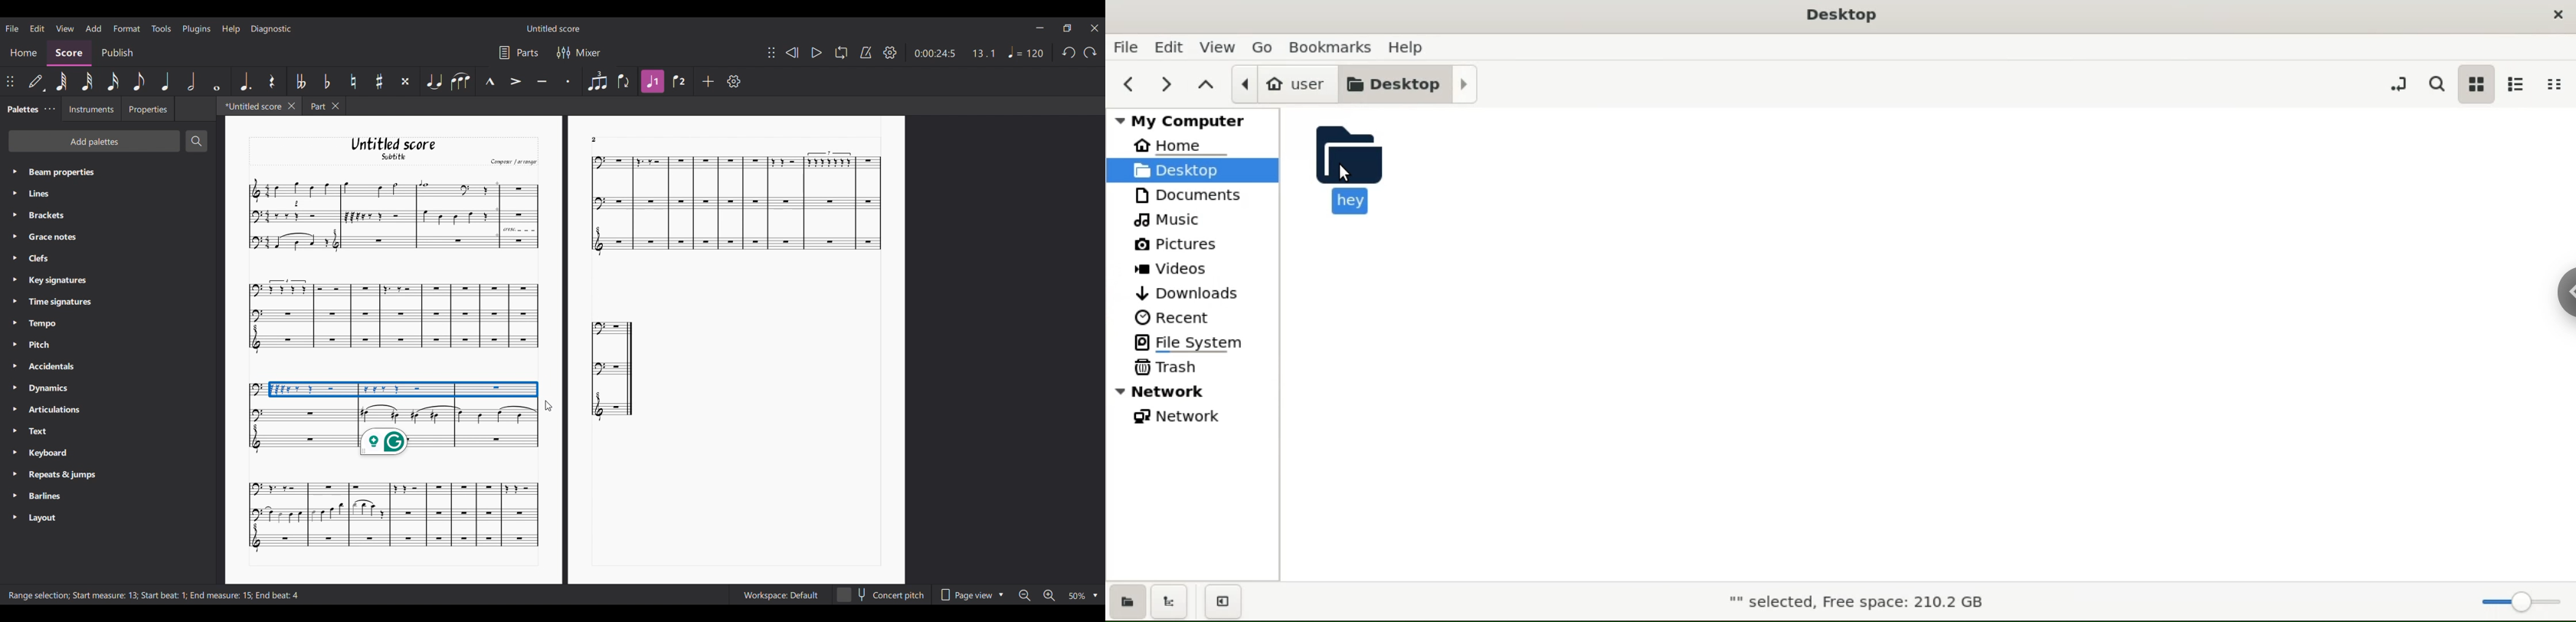  What do you see at coordinates (779, 596) in the screenshot?
I see `workspace Default` at bounding box center [779, 596].